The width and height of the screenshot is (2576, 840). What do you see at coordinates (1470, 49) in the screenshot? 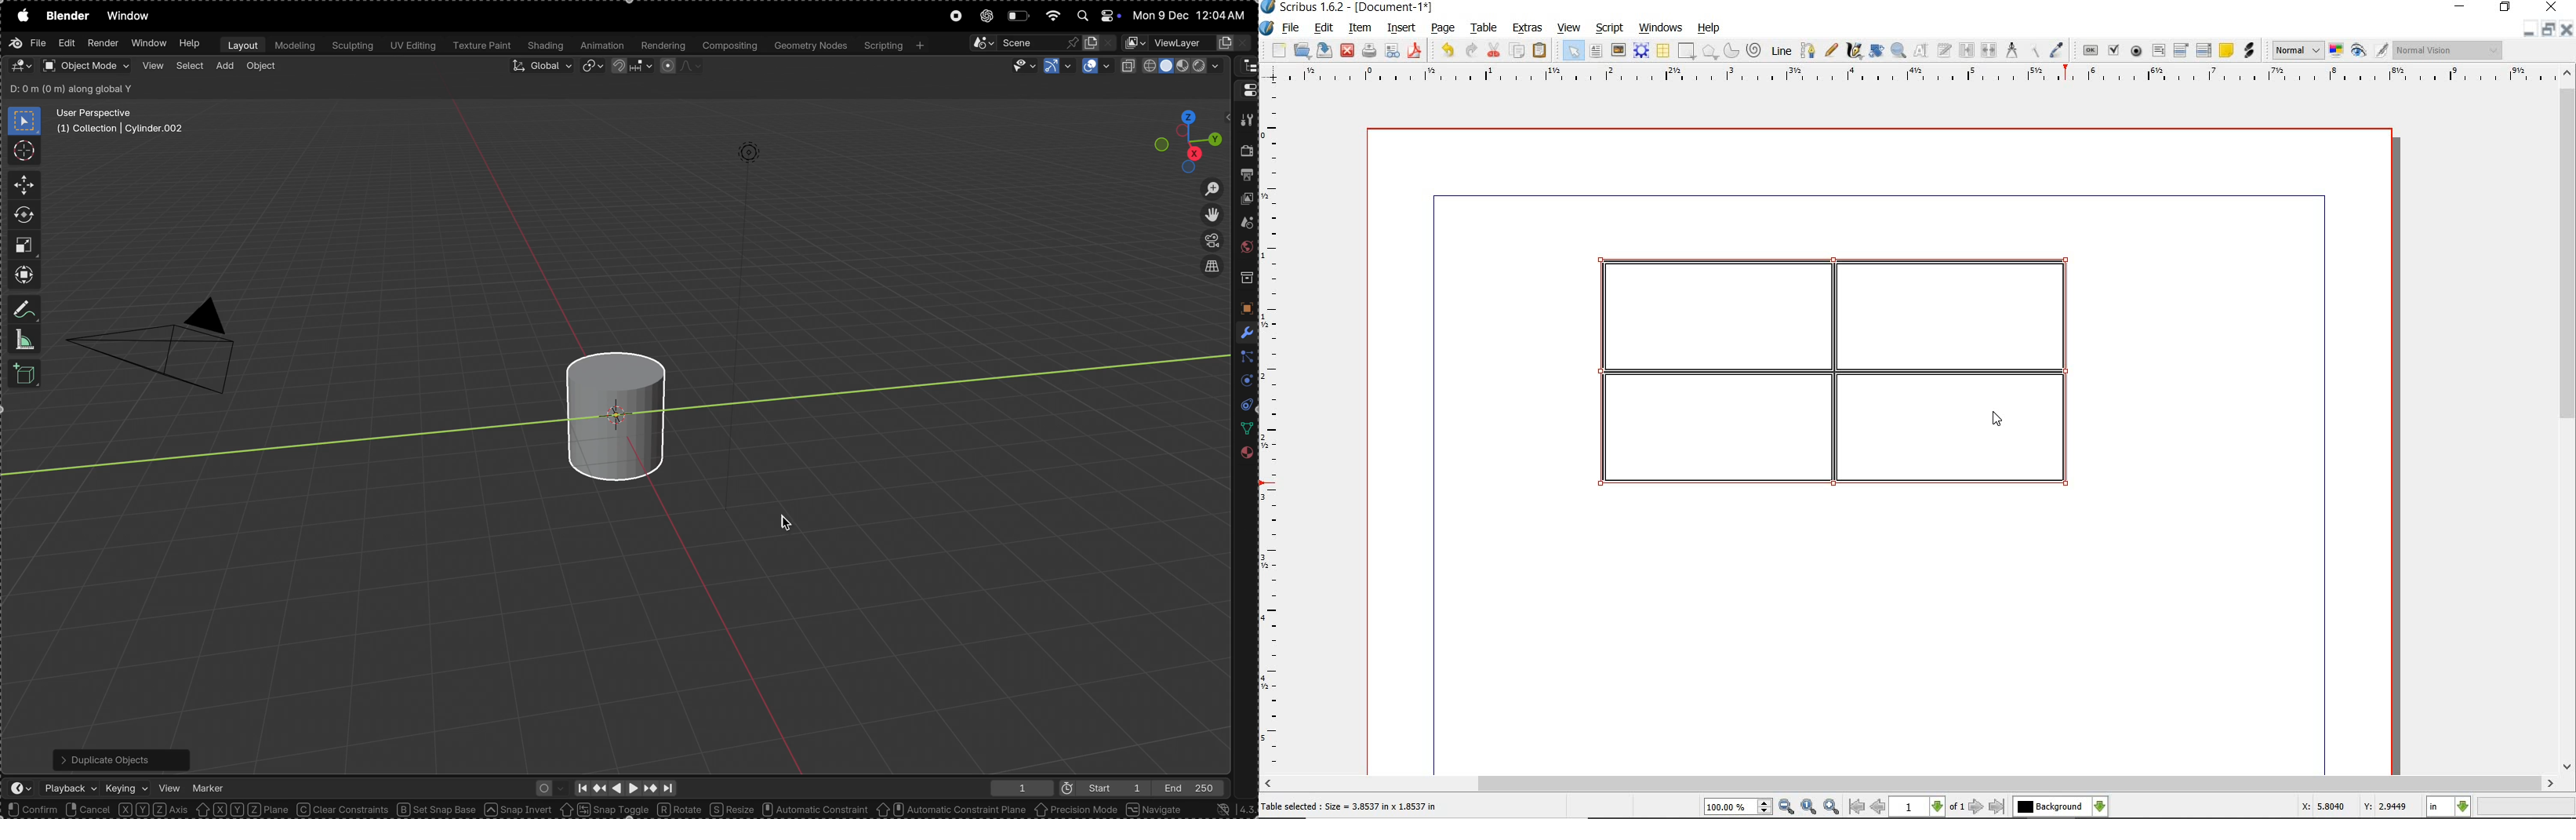
I see `redo` at bounding box center [1470, 49].